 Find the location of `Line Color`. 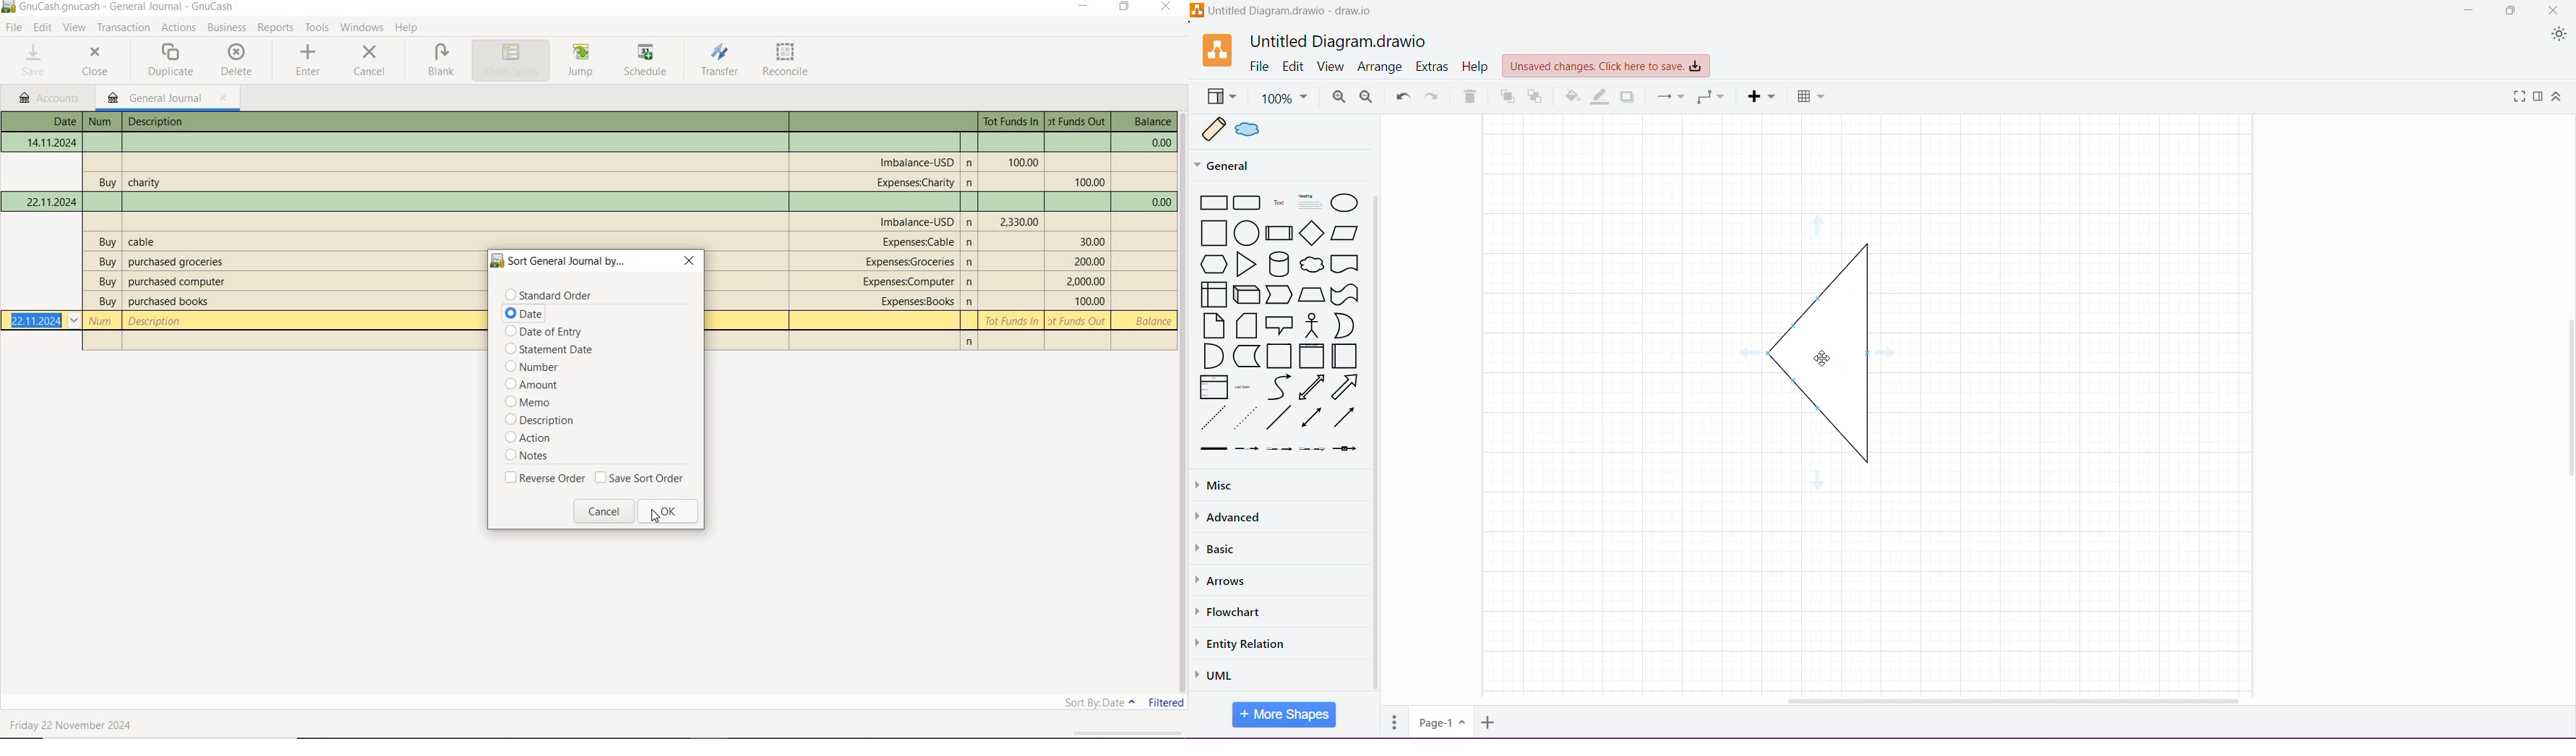

Line Color is located at coordinates (1598, 96).